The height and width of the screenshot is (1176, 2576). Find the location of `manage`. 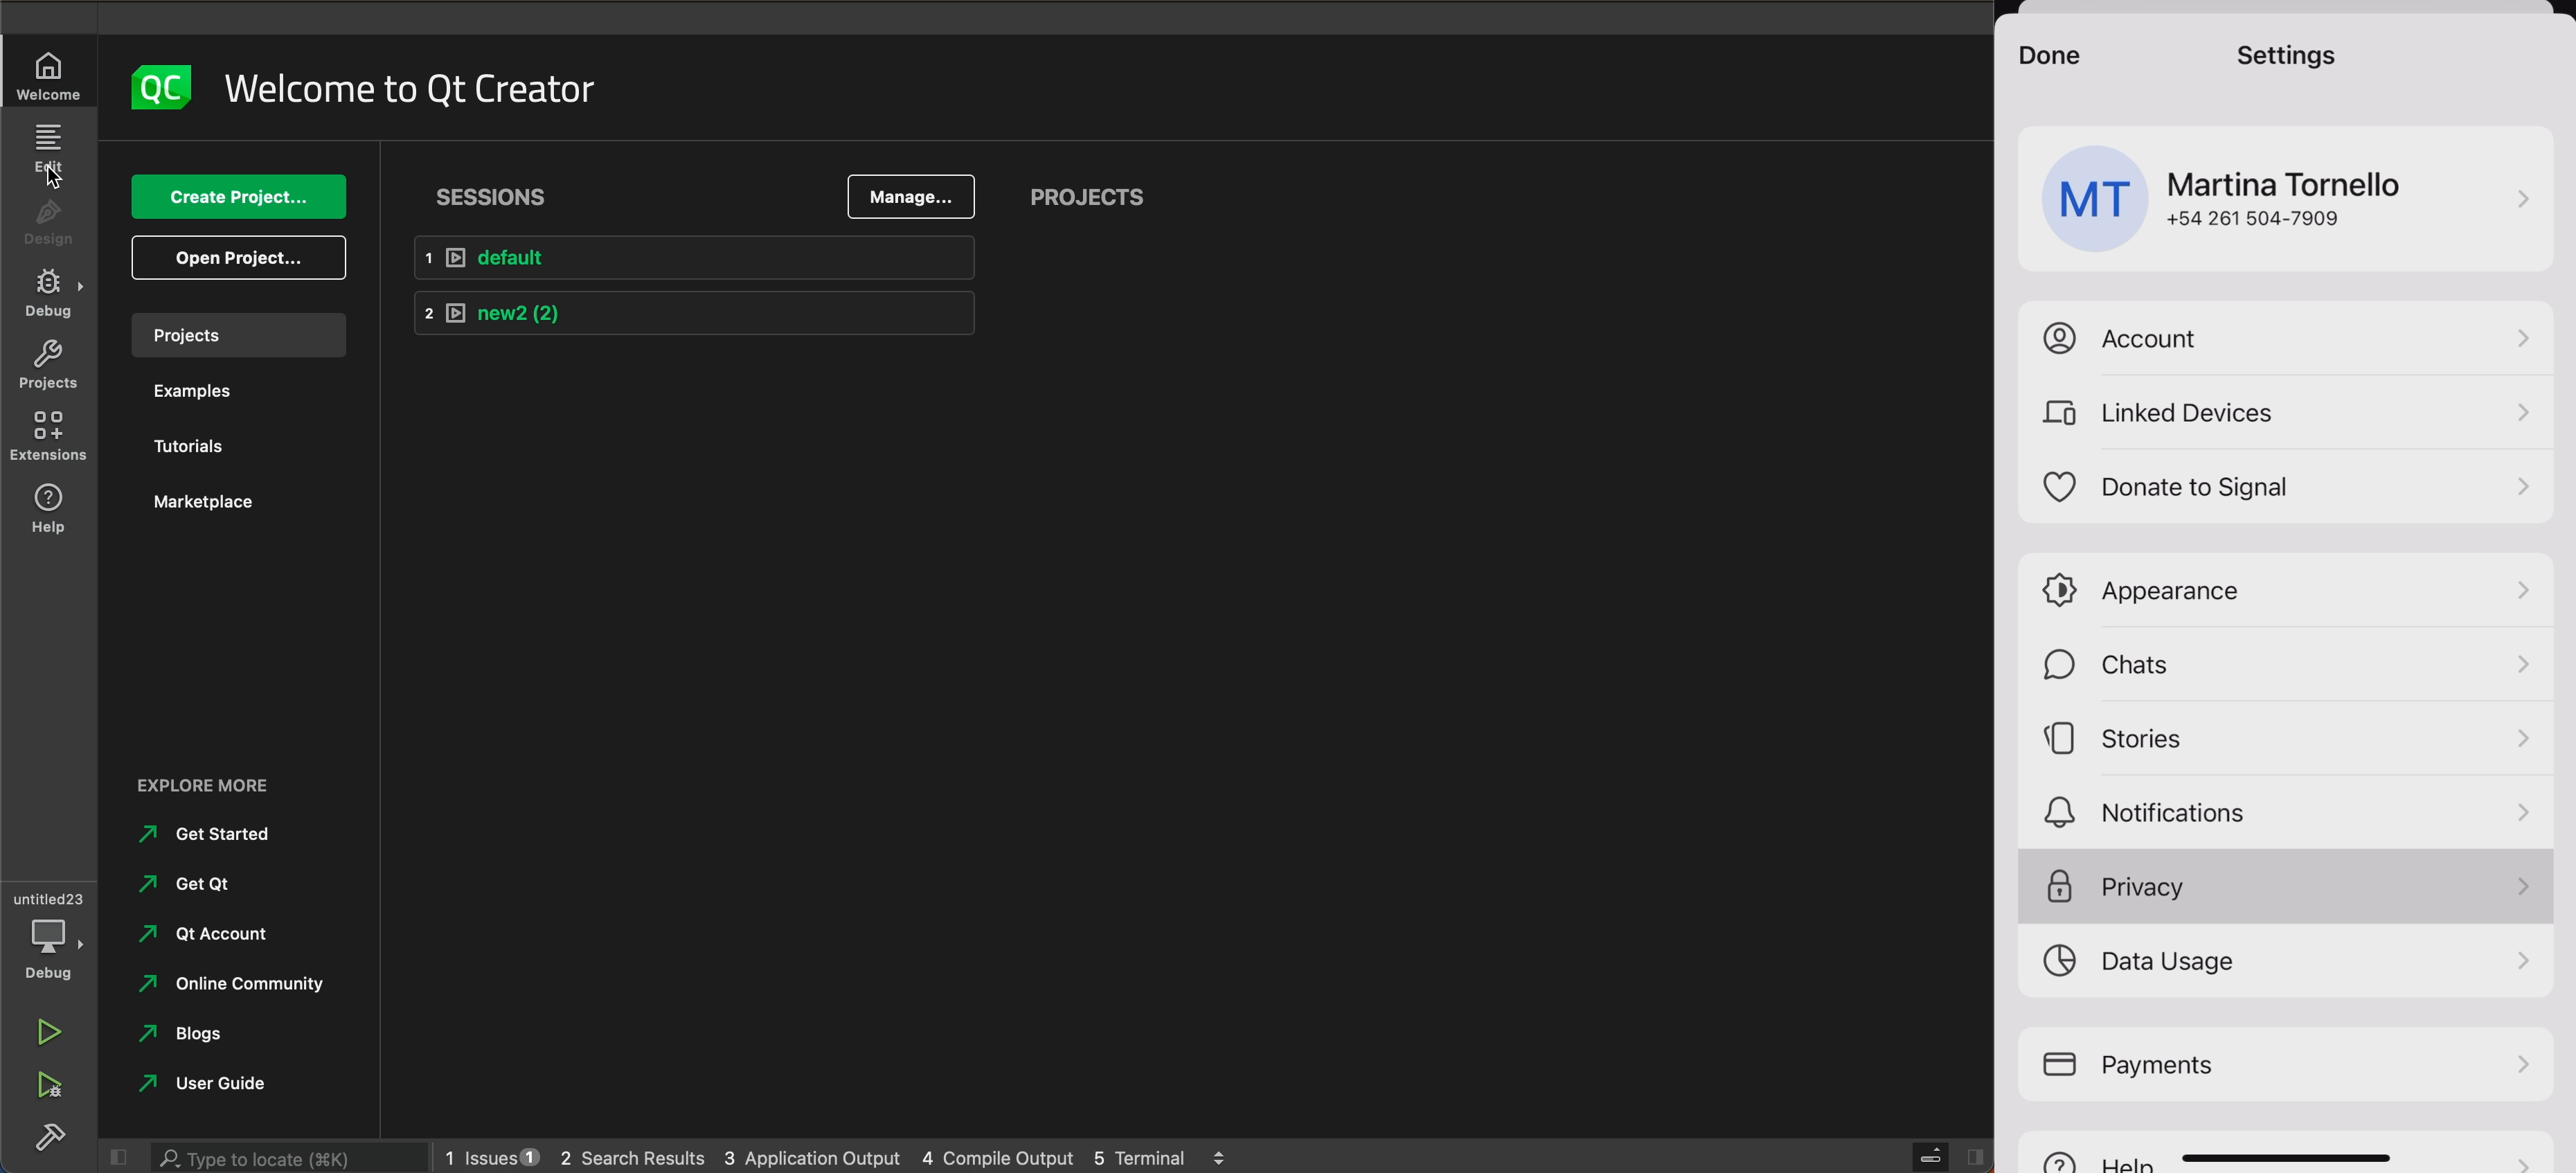

manage is located at coordinates (906, 198).